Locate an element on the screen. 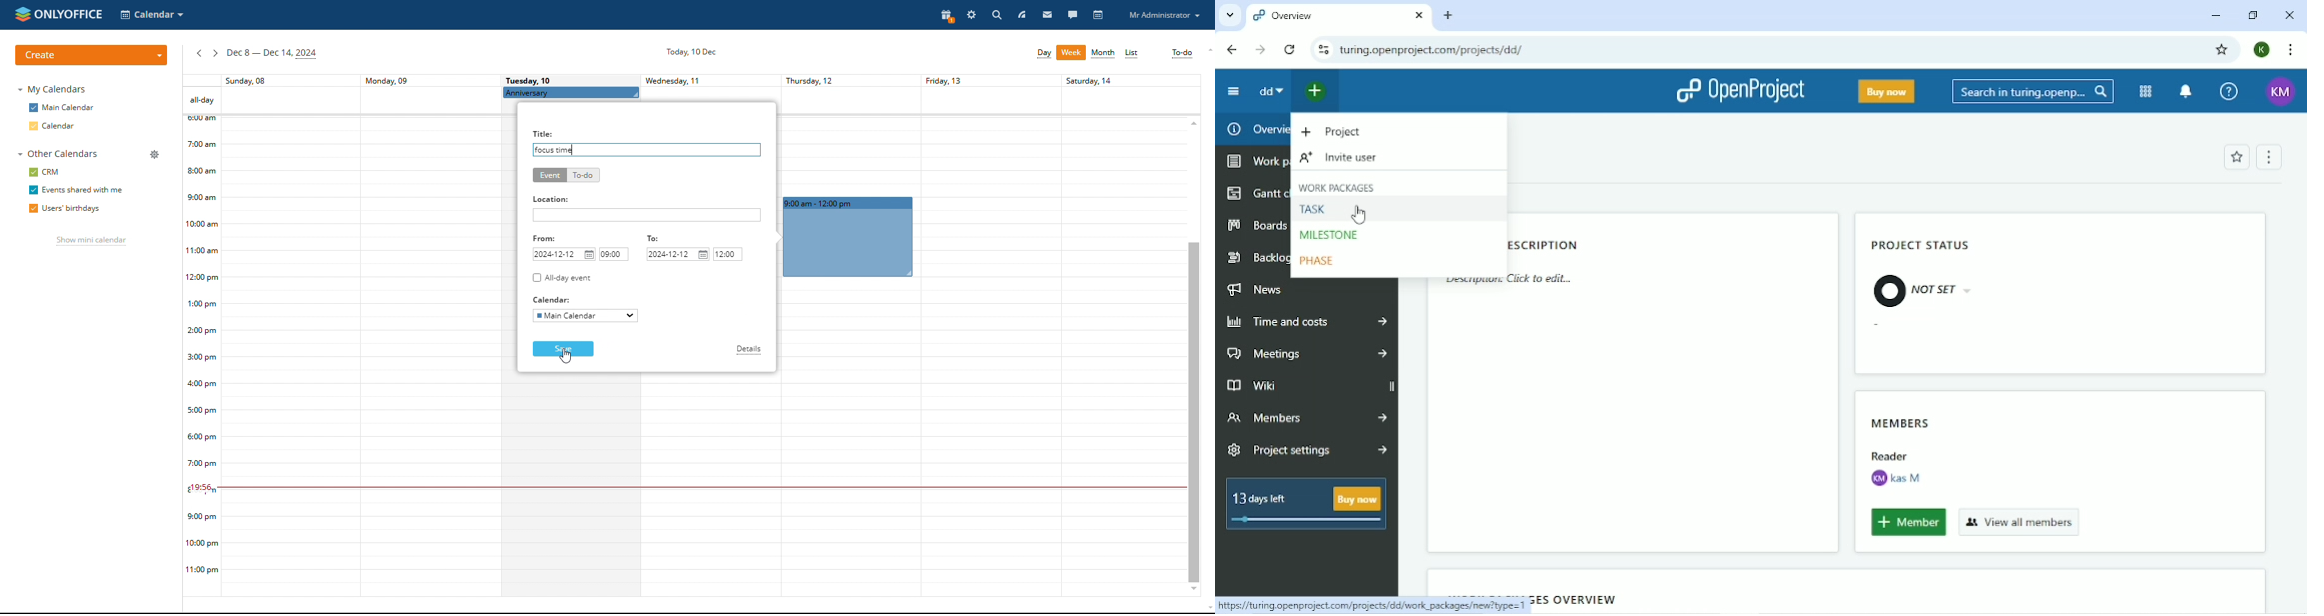 The image size is (2324, 616). More oprions is located at coordinates (2270, 156).